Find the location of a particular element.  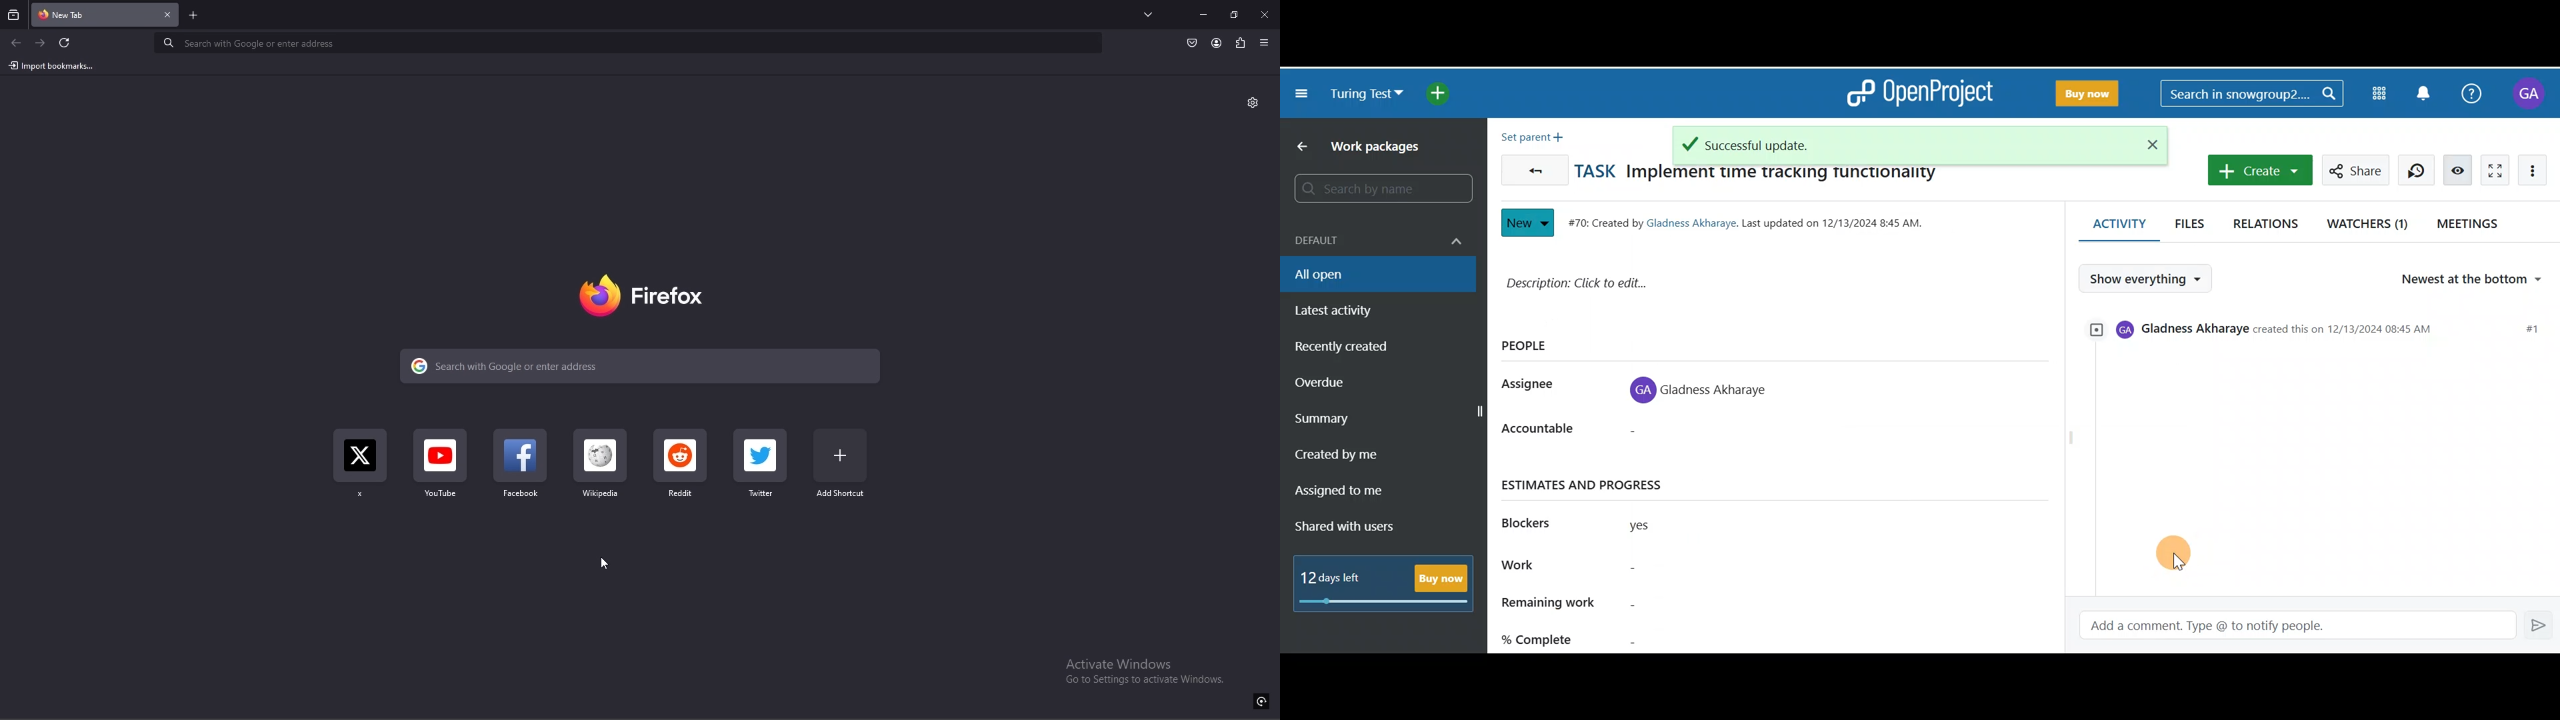

Back is located at coordinates (1297, 147).